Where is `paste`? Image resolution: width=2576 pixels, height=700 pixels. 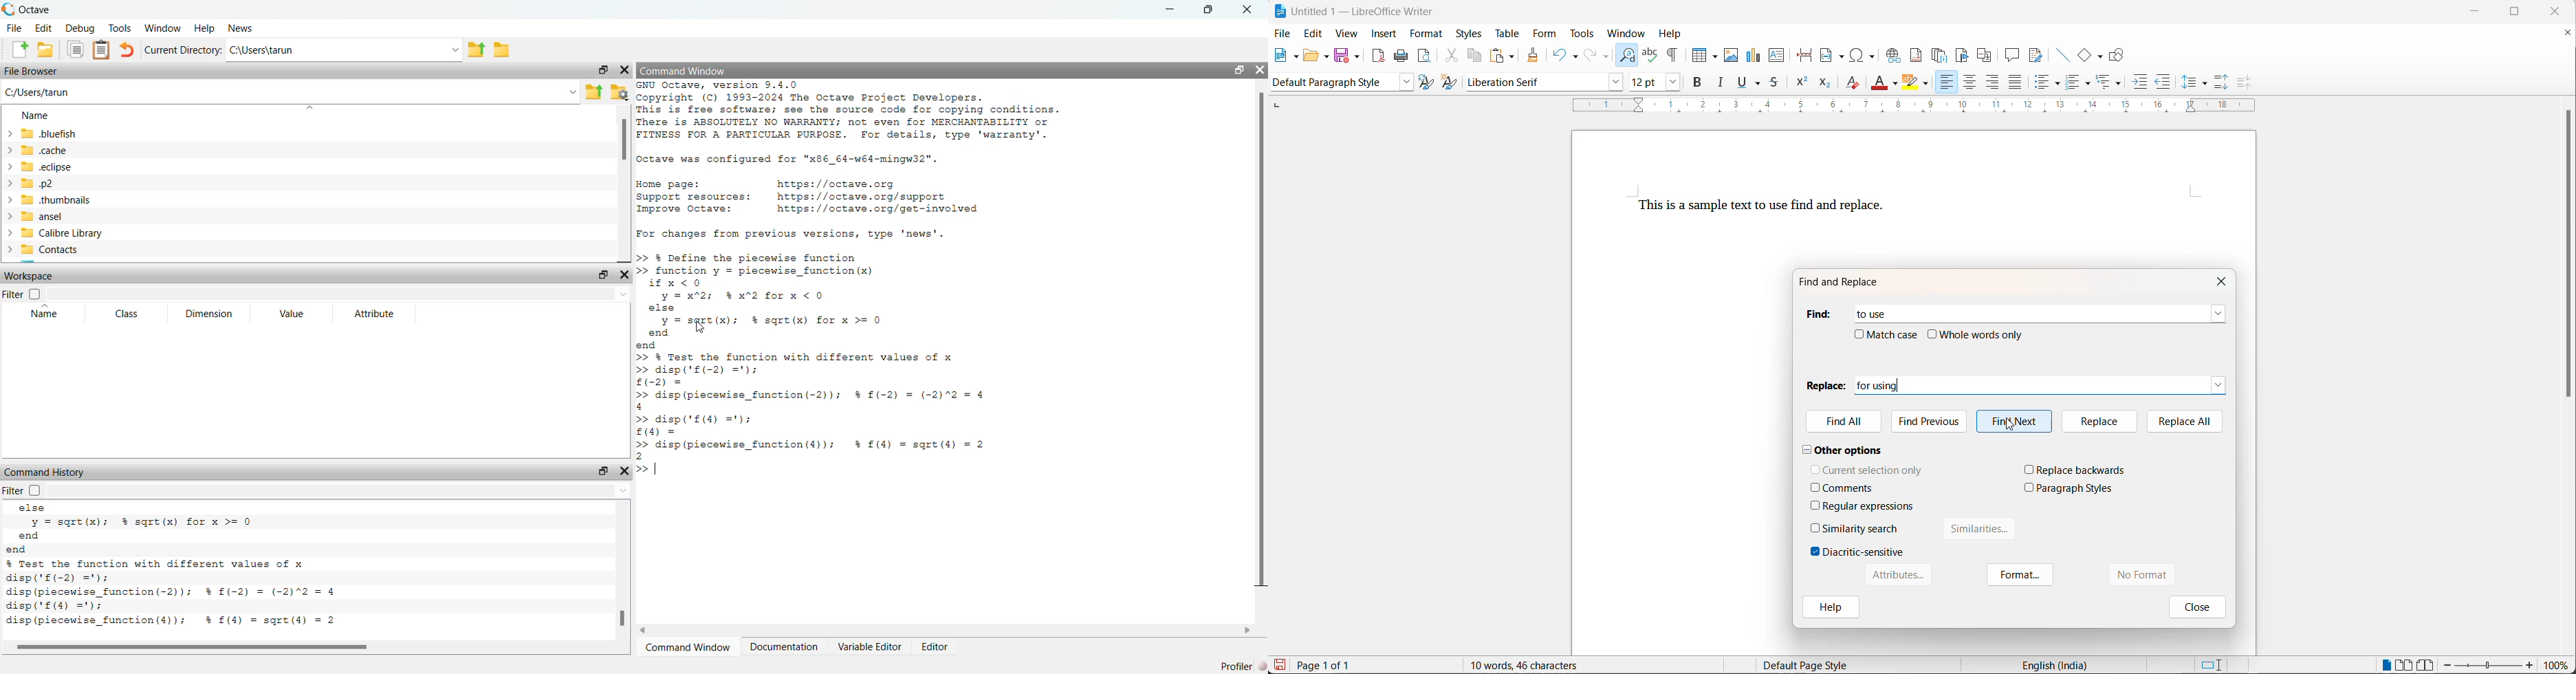 paste is located at coordinates (1498, 55).